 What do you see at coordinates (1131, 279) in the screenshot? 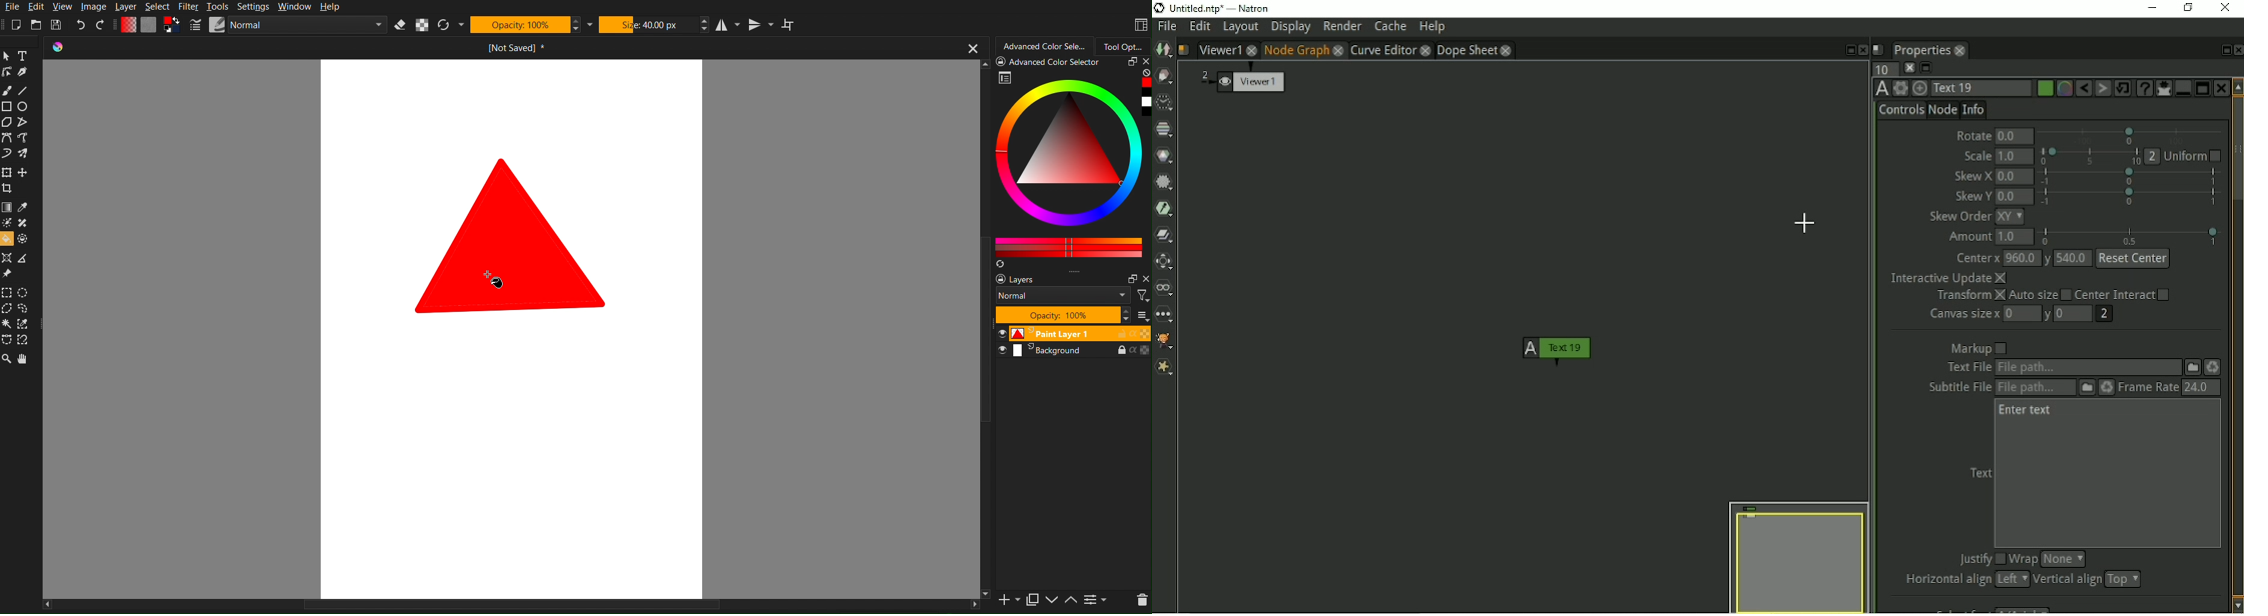
I see `restore panel` at bounding box center [1131, 279].